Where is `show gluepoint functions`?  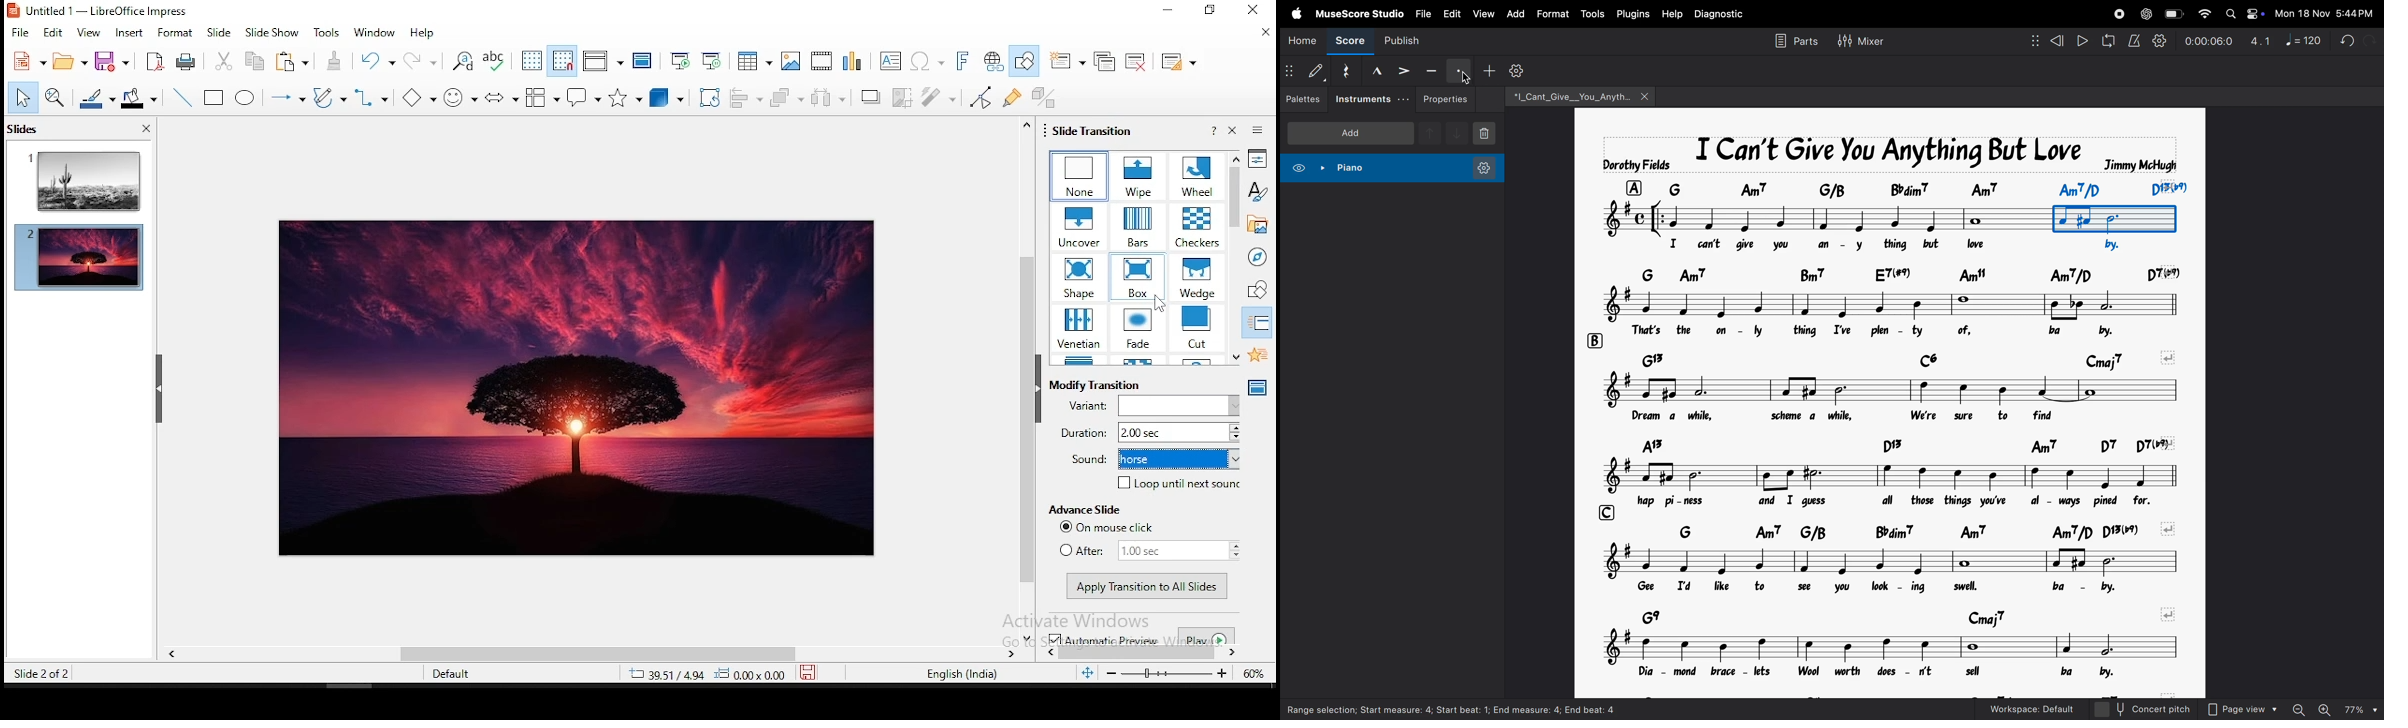
show gluepoint functions is located at coordinates (1011, 96).